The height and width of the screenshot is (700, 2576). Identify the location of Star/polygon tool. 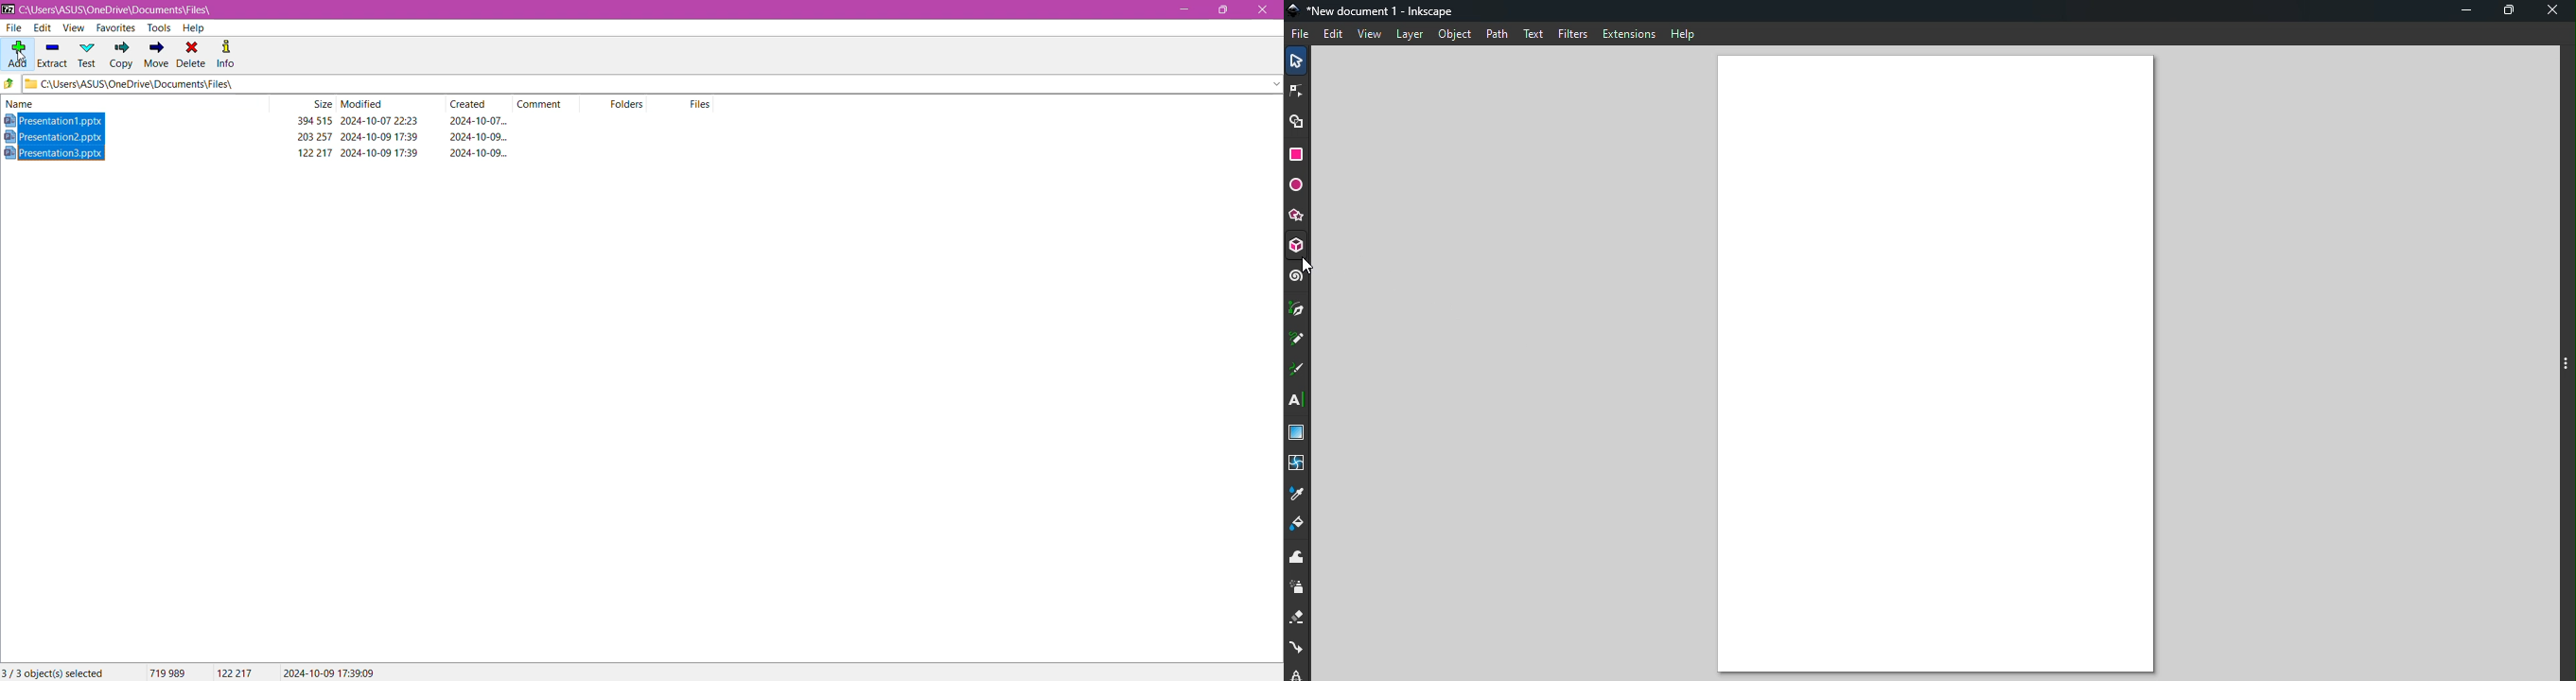
(1298, 213).